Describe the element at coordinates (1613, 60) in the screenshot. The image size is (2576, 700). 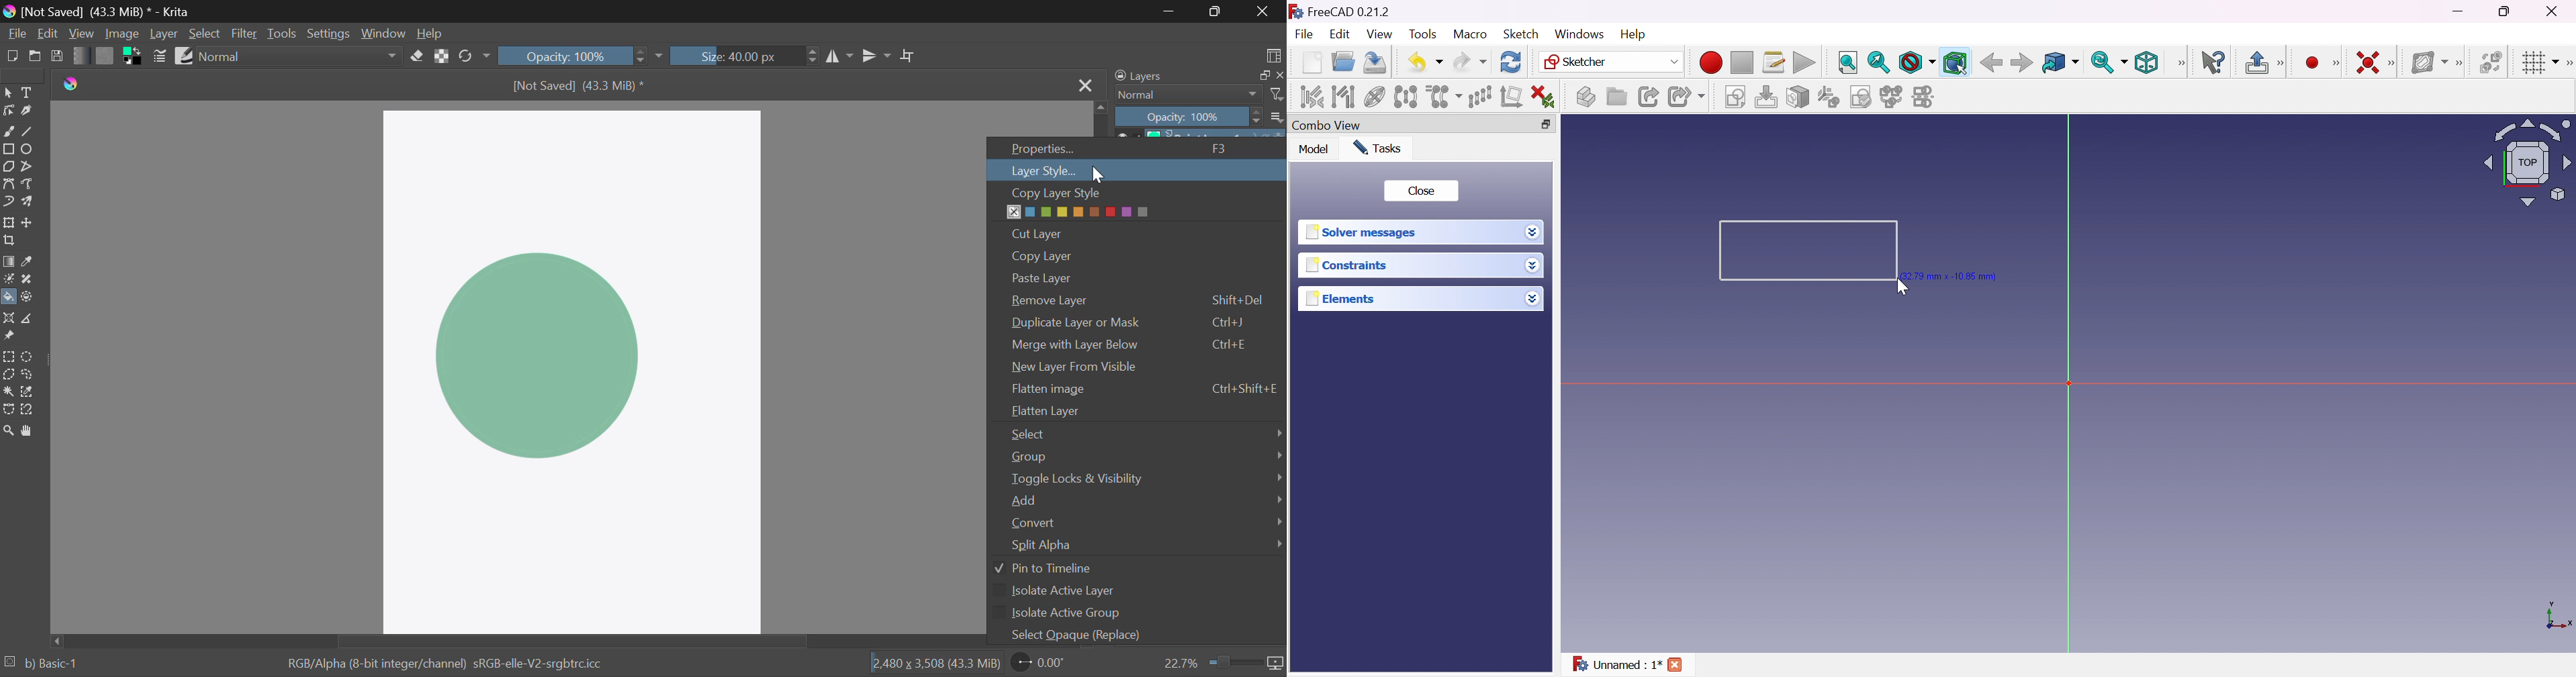
I see `Sketcher` at that location.